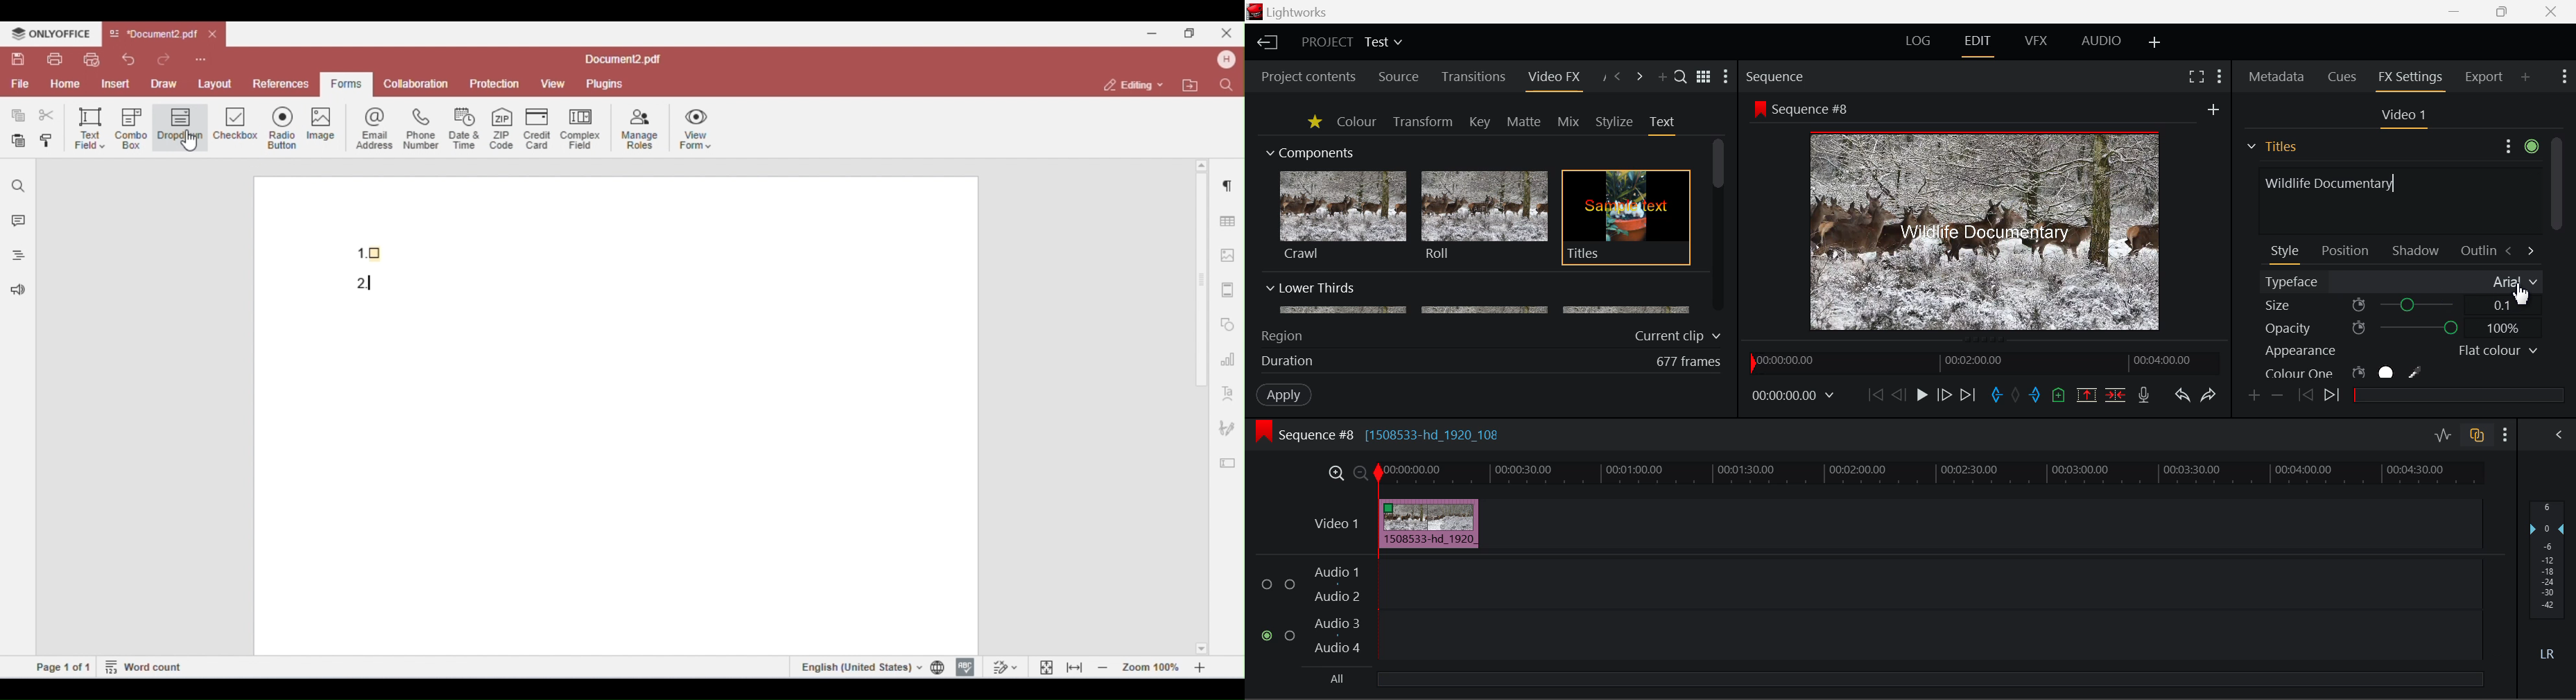 The image size is (2576, 700). I want to click on Project Timeline Navigator, so click(1984, 360).